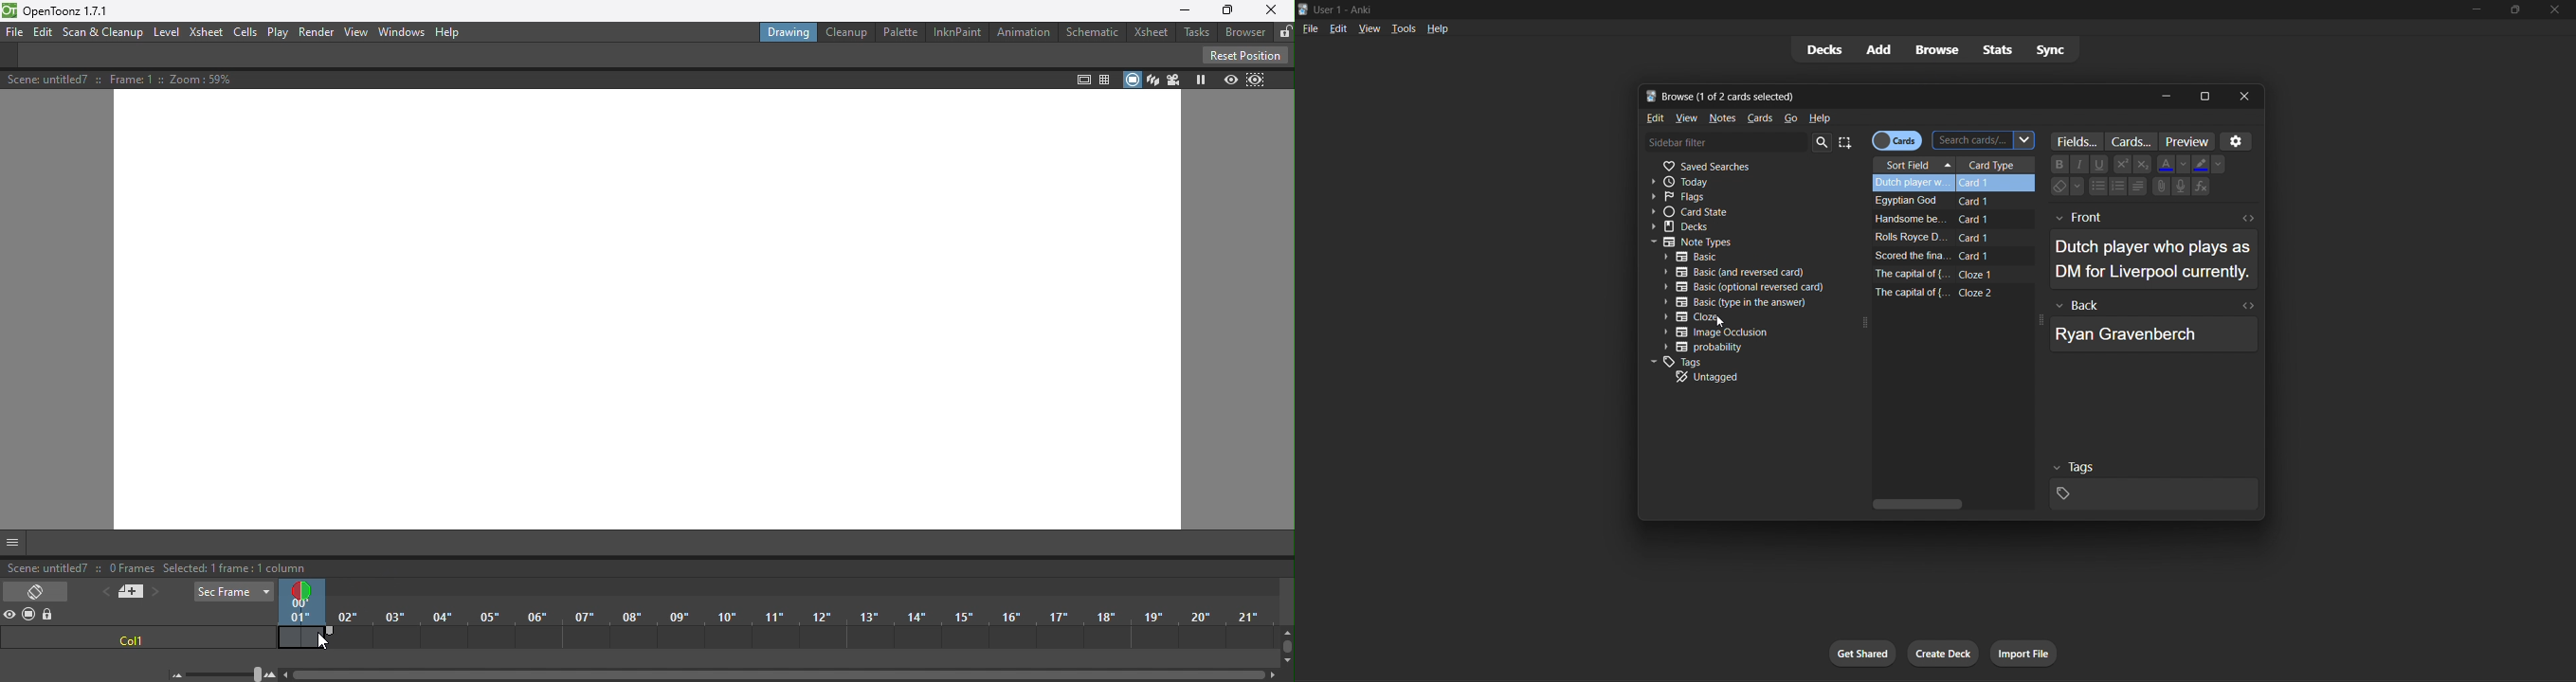  What do you see at coordinates (1879, 9) in the screenshot?
I see `title bar` at bounding box center [1879, 9].